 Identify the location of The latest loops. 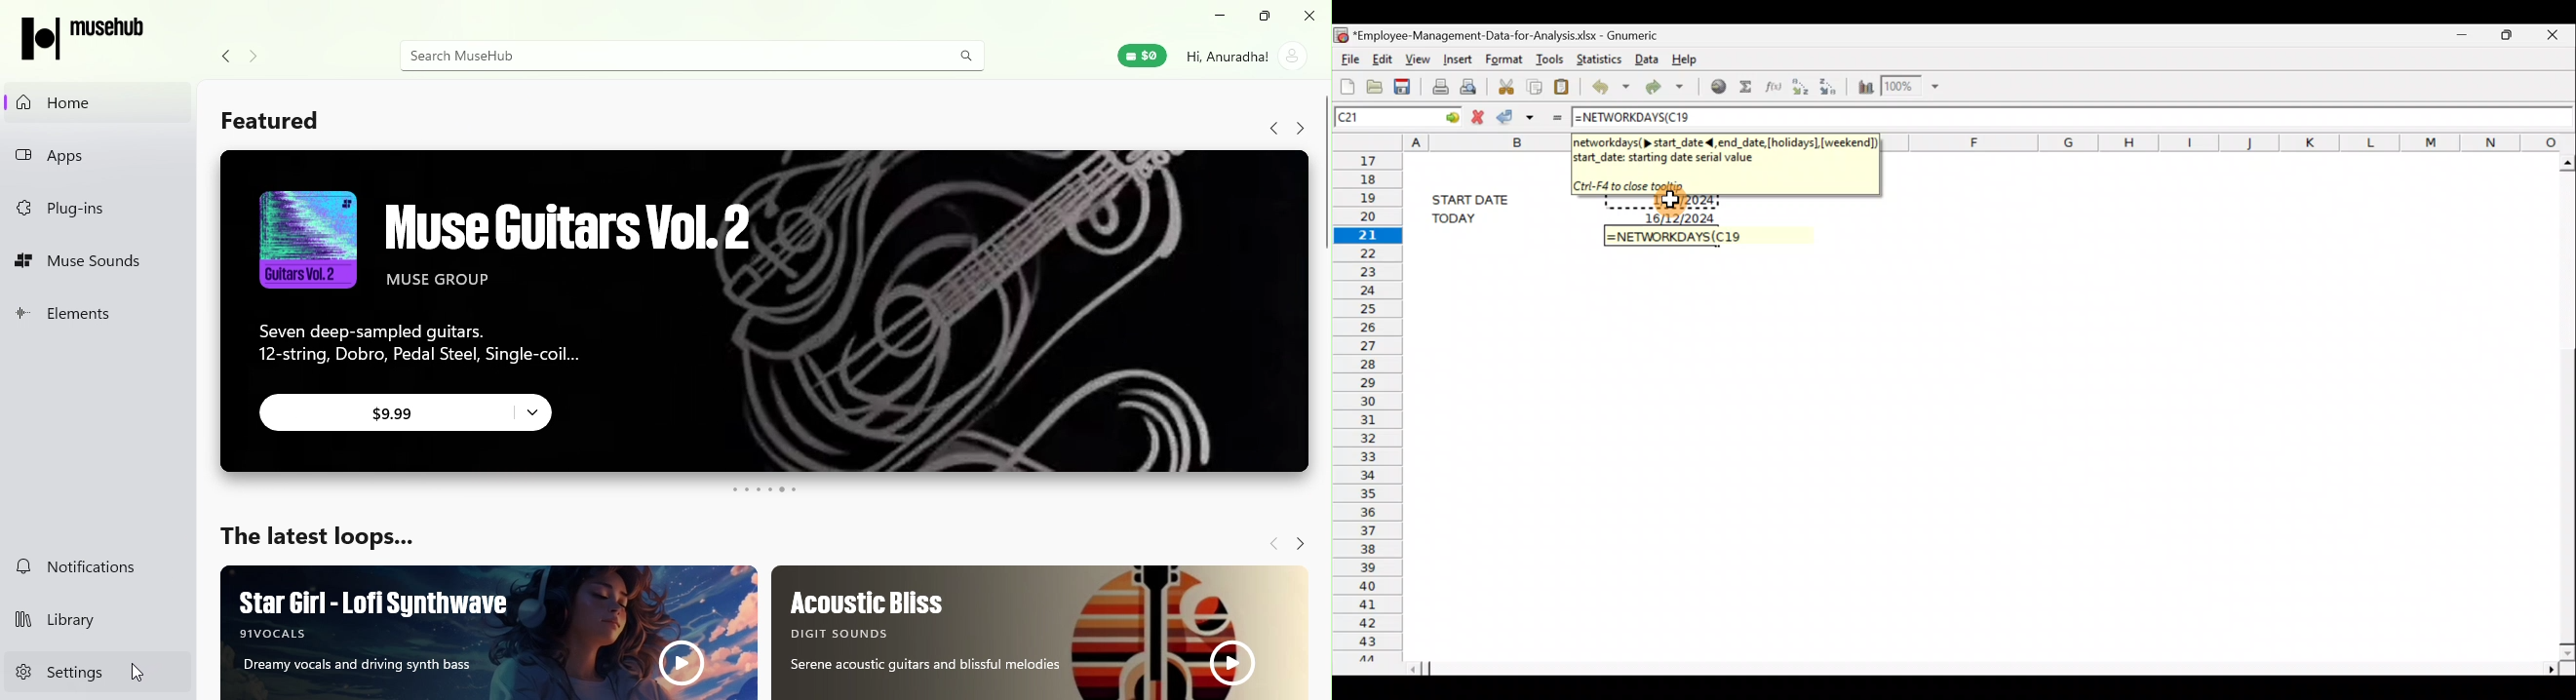
(320, 534).